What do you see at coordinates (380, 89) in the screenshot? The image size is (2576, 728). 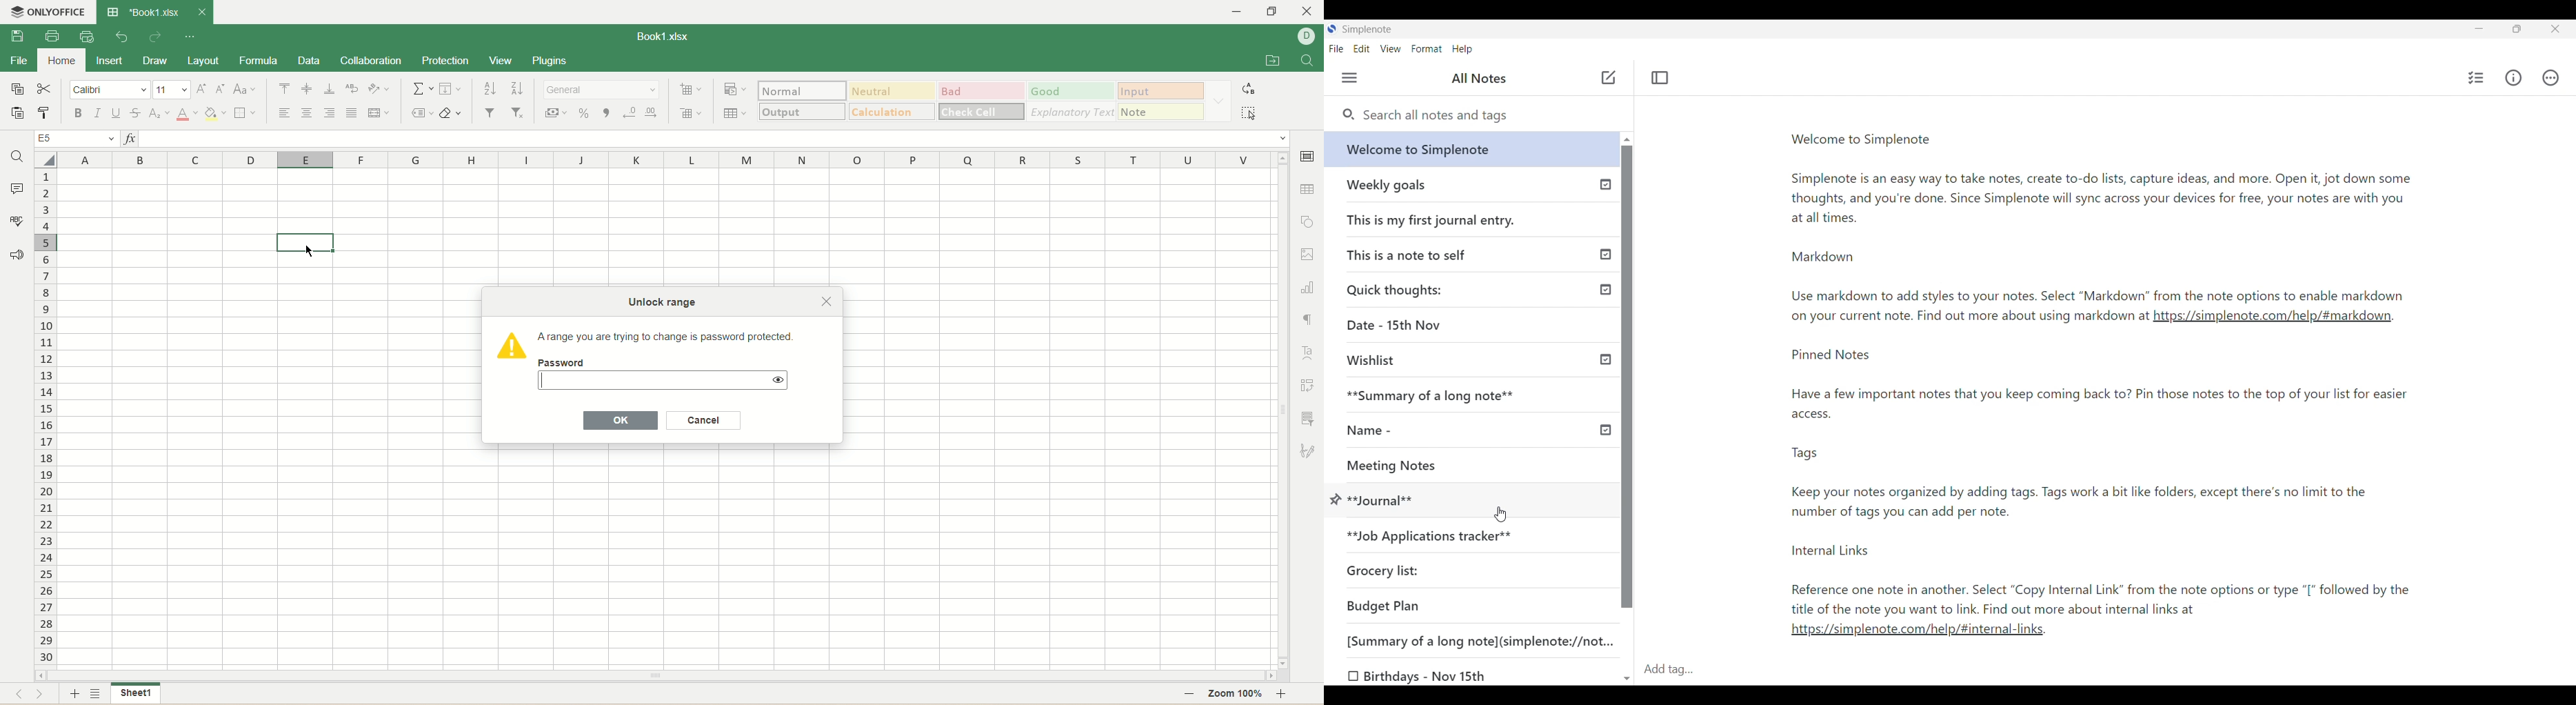 I see `orientation` at bounding box center [380, 89].